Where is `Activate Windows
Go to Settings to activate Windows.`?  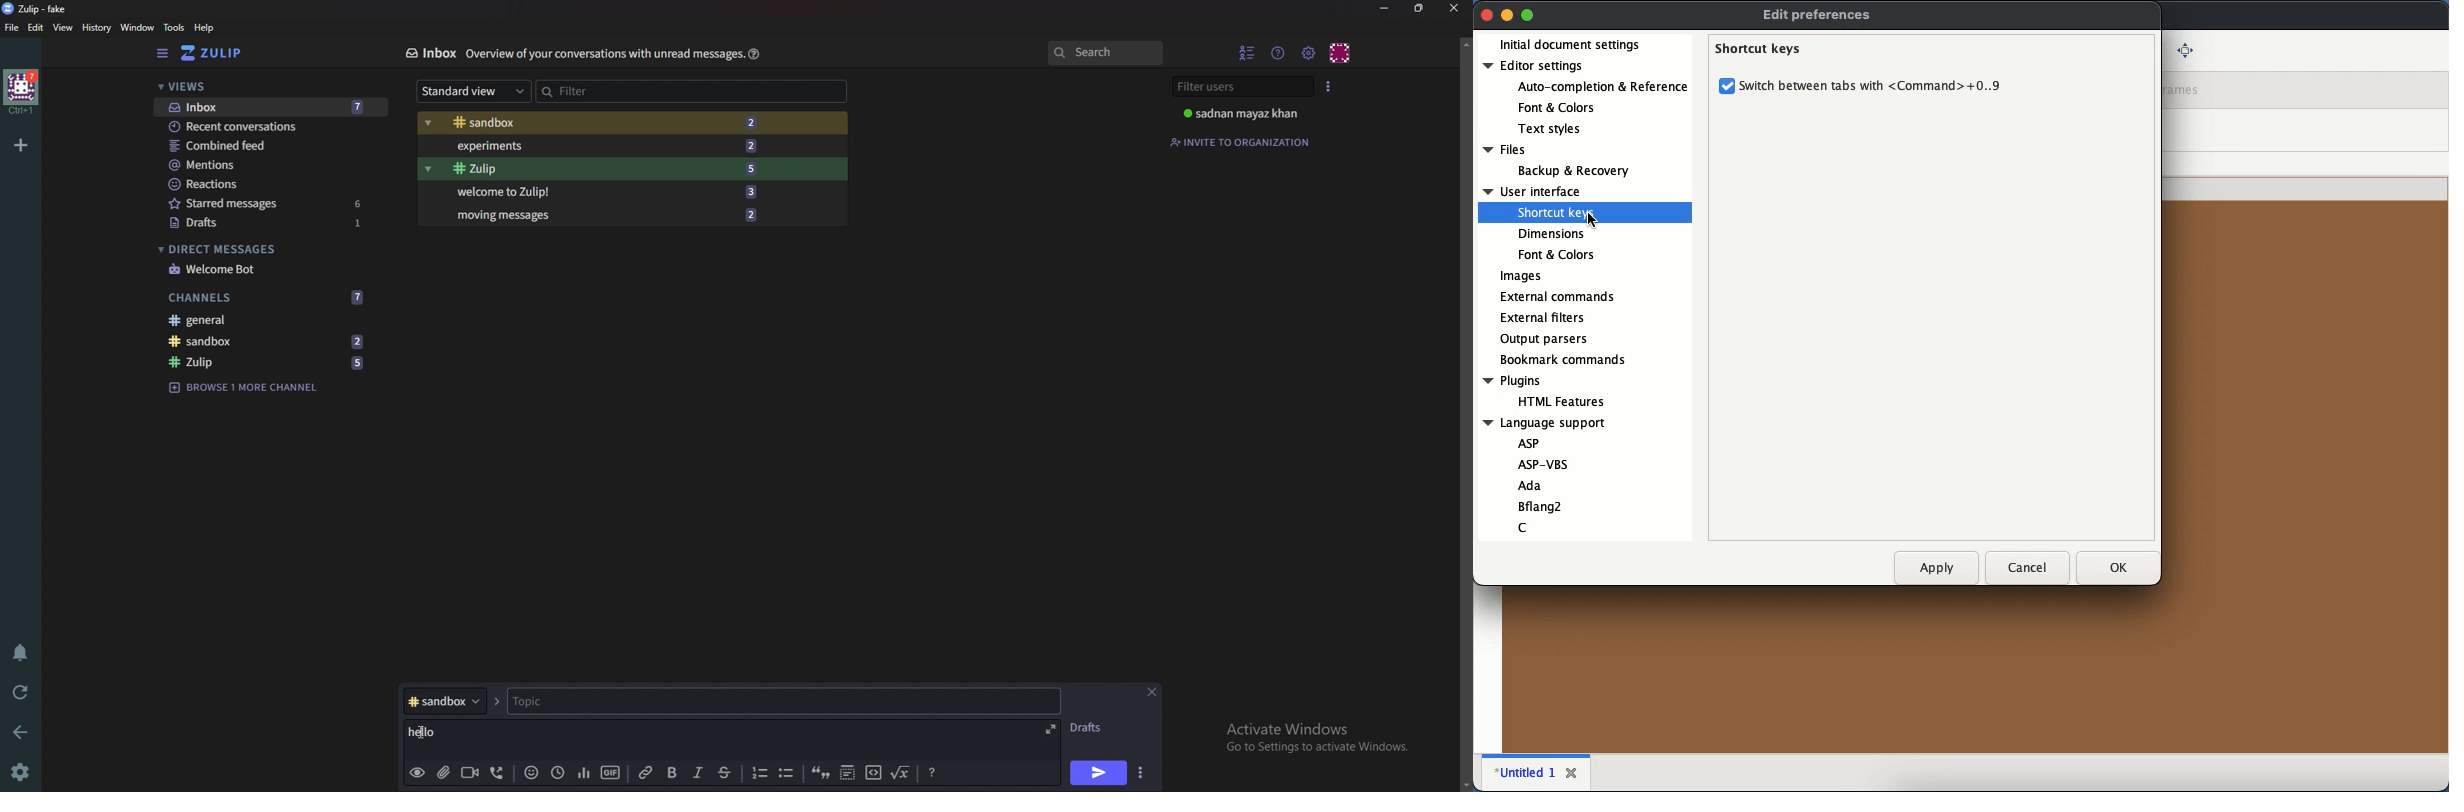 Activate Windows
Go to Settings to activate Windows. is located at coordinates (1317, 737).